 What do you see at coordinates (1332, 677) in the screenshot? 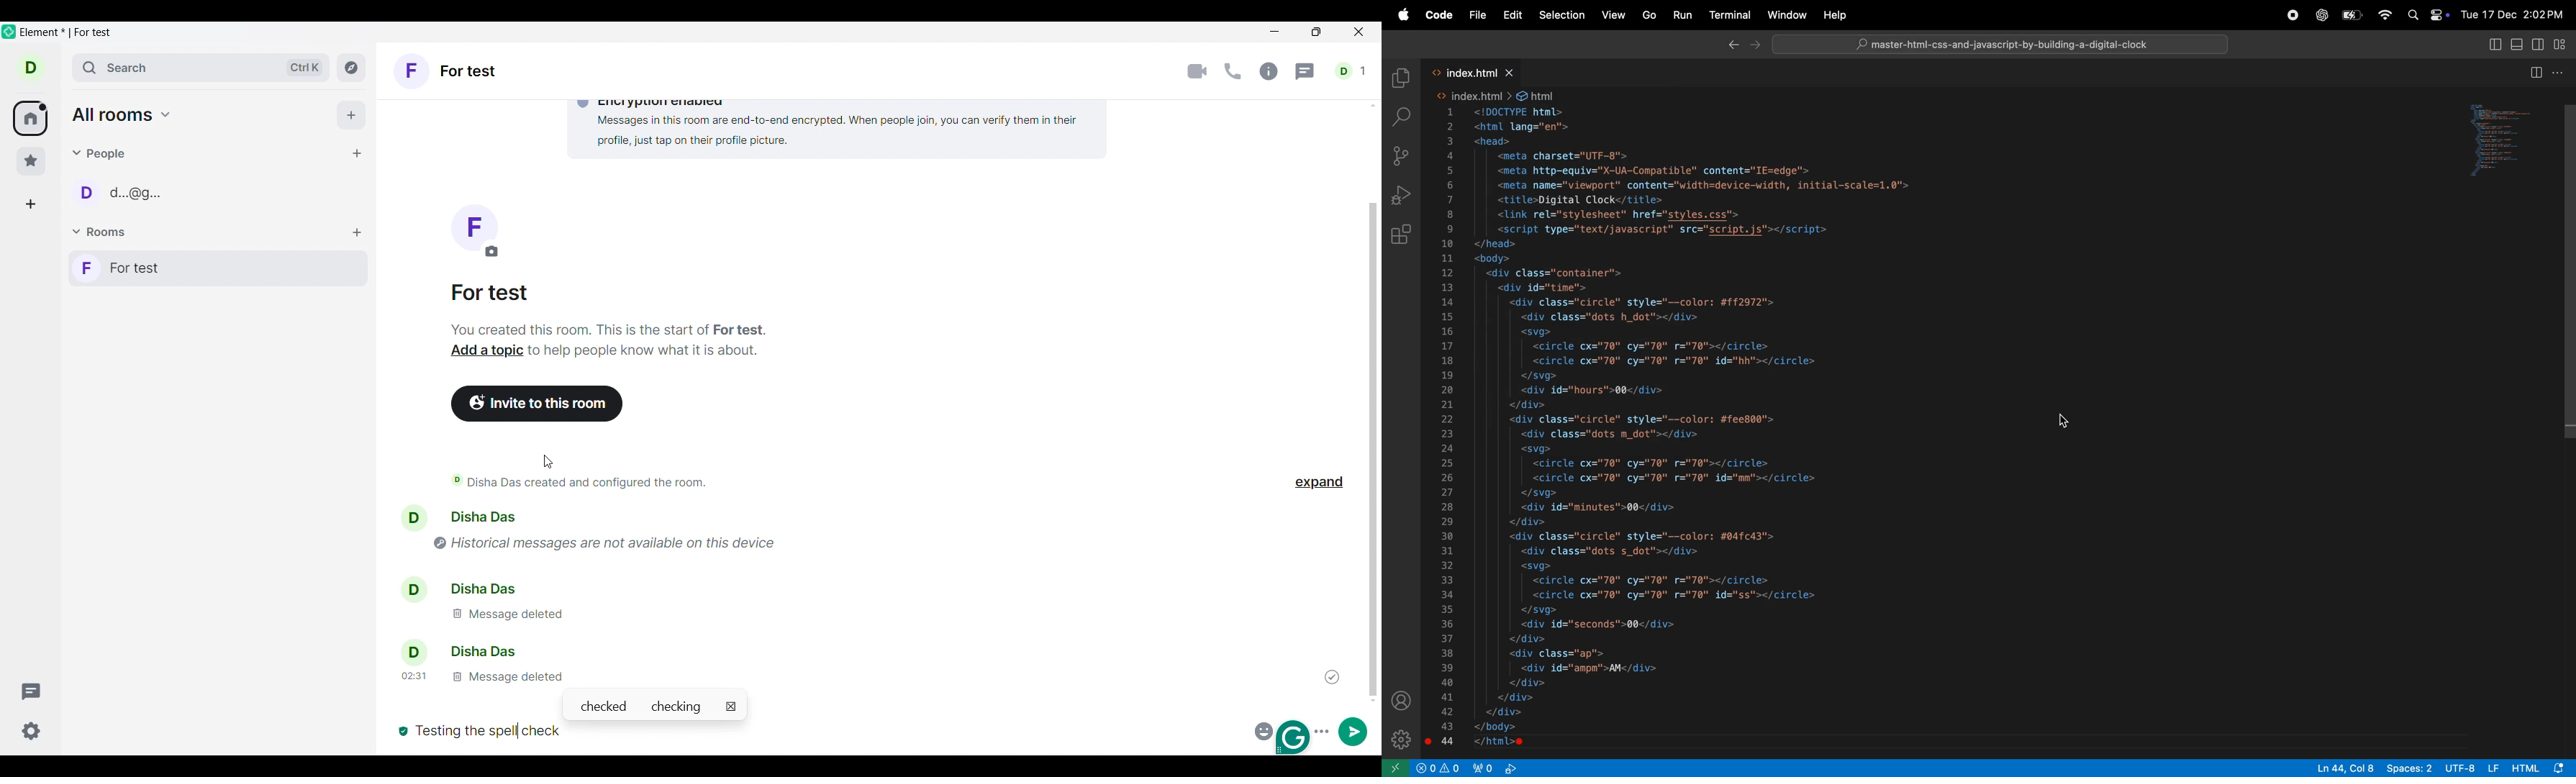
I see `Indicates message was sent` at bounding box center [1332, 677].